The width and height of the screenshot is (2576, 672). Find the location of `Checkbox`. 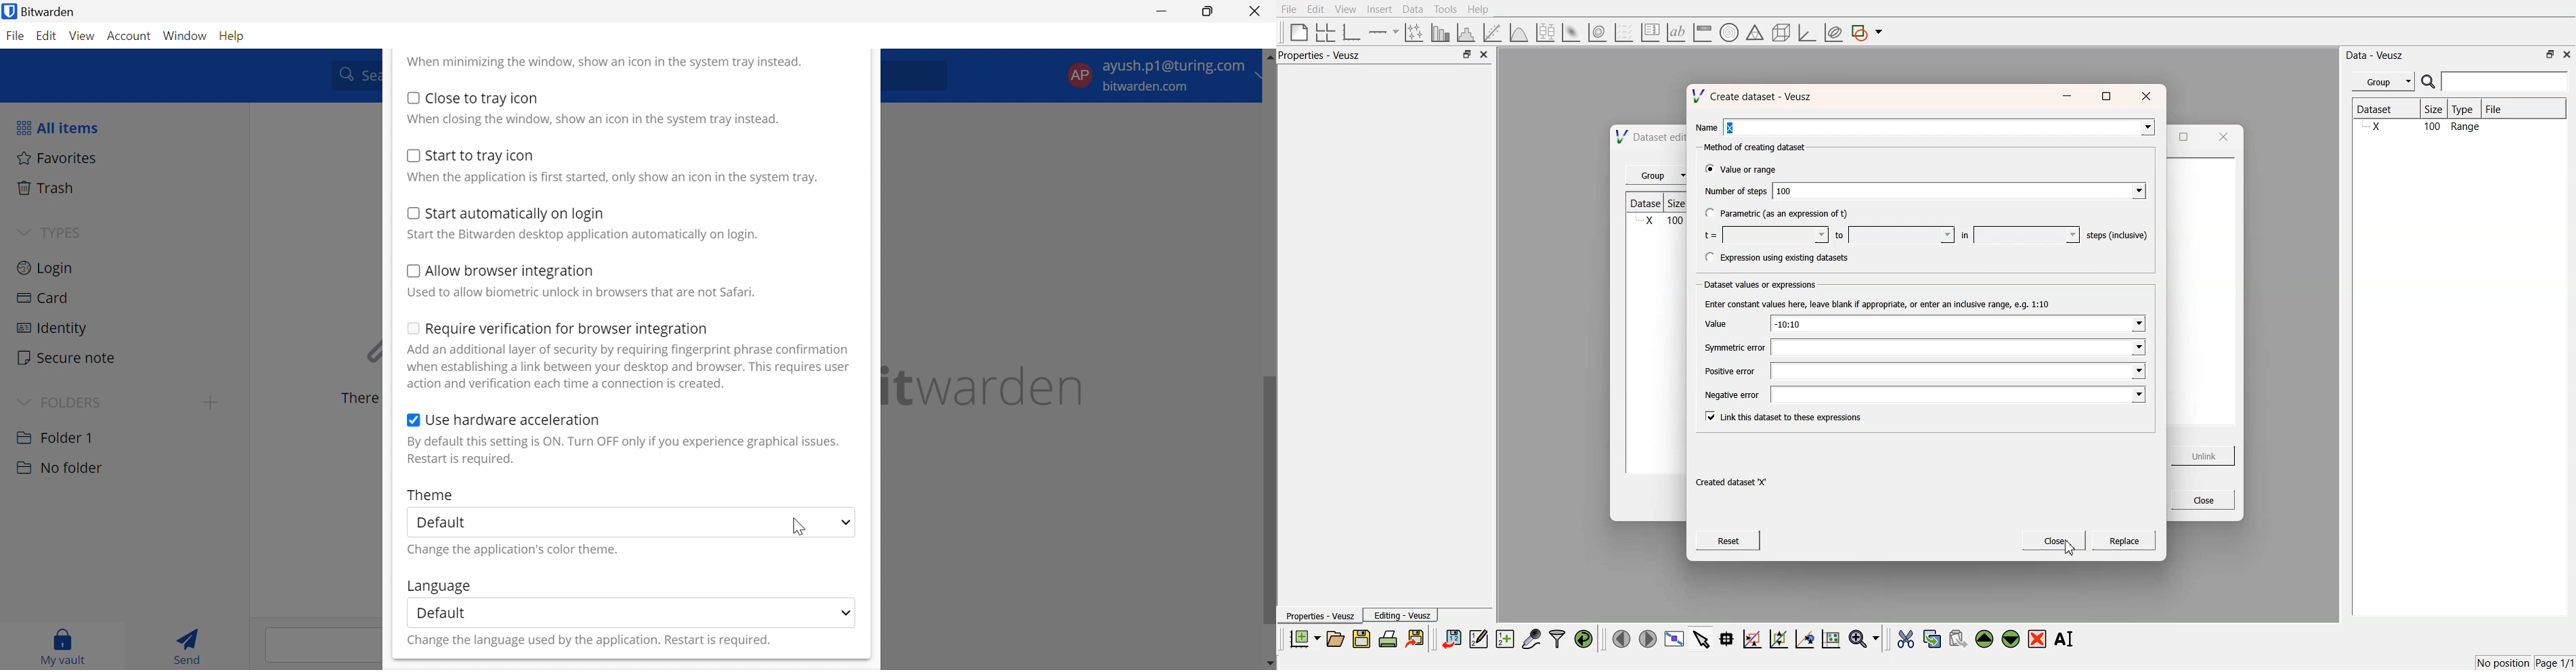

Checkbox is located at coordinates (410, 212).